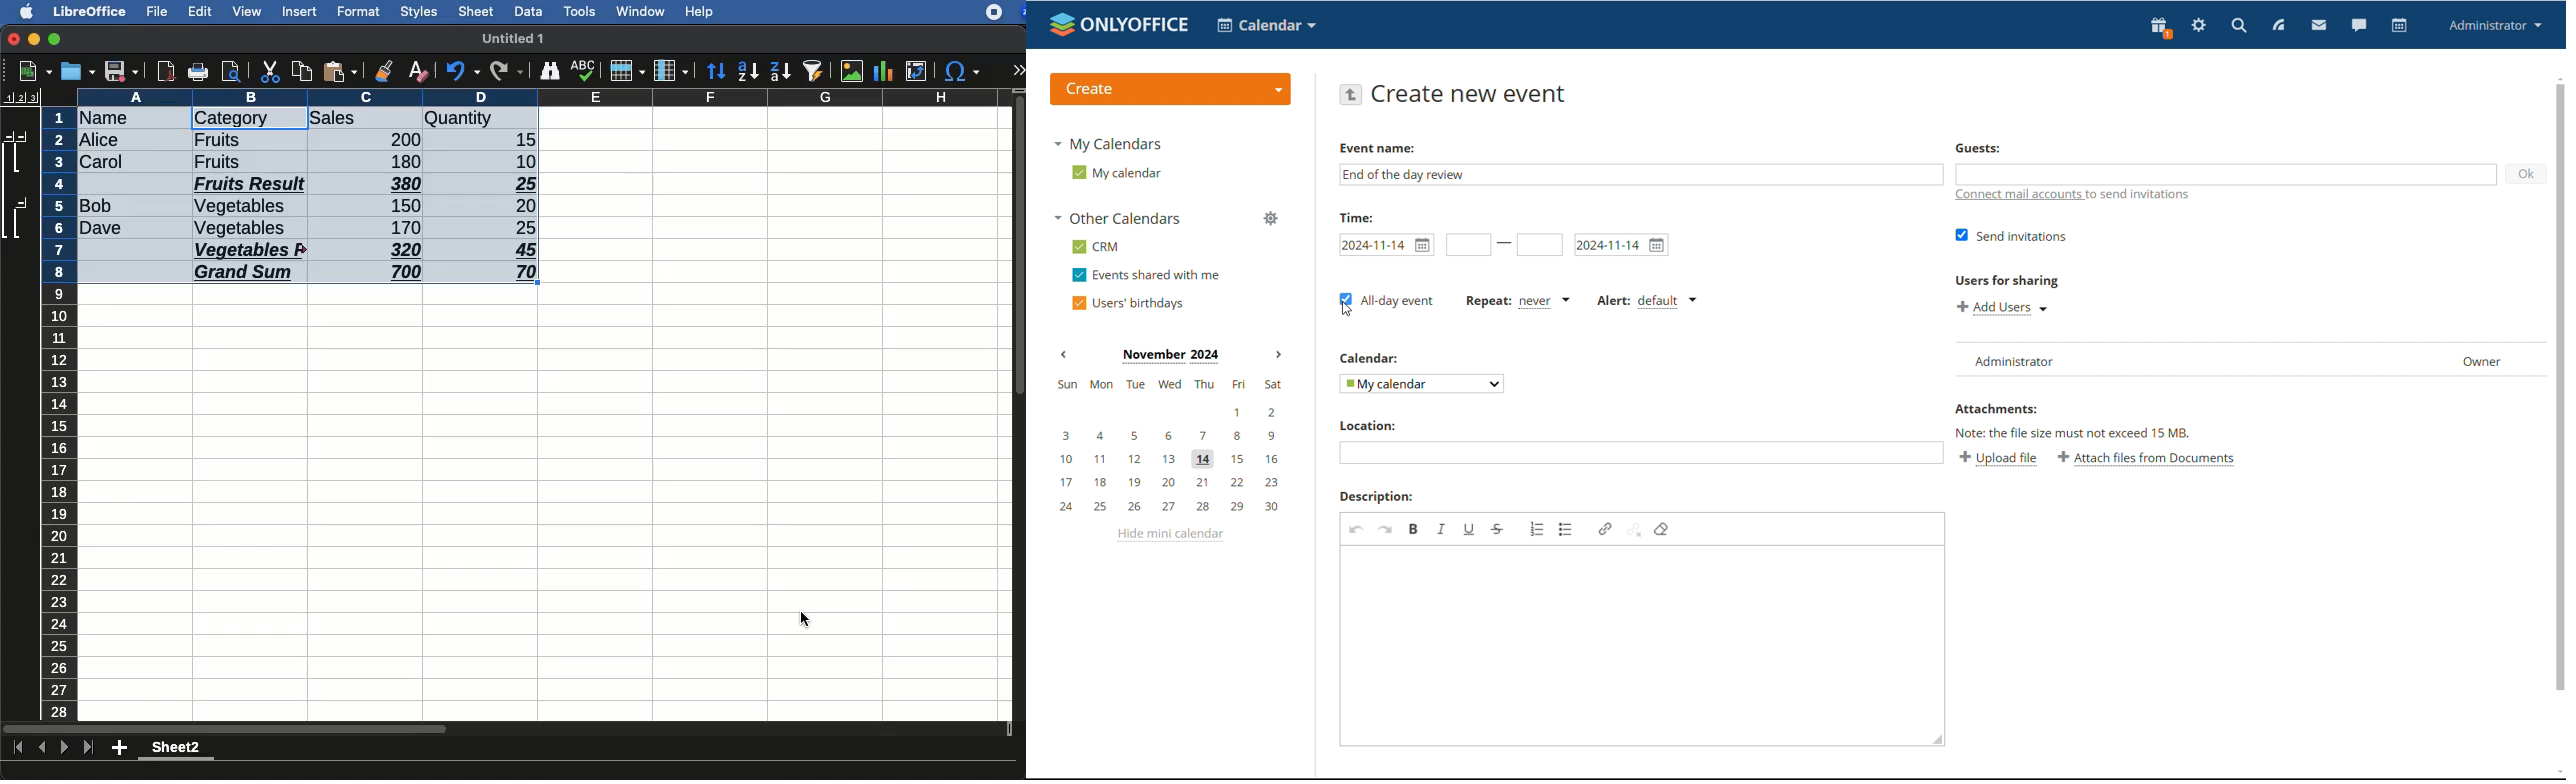 The height and width of the screenshot is (784, 2576). I want to click on sort, so click(715, 72).